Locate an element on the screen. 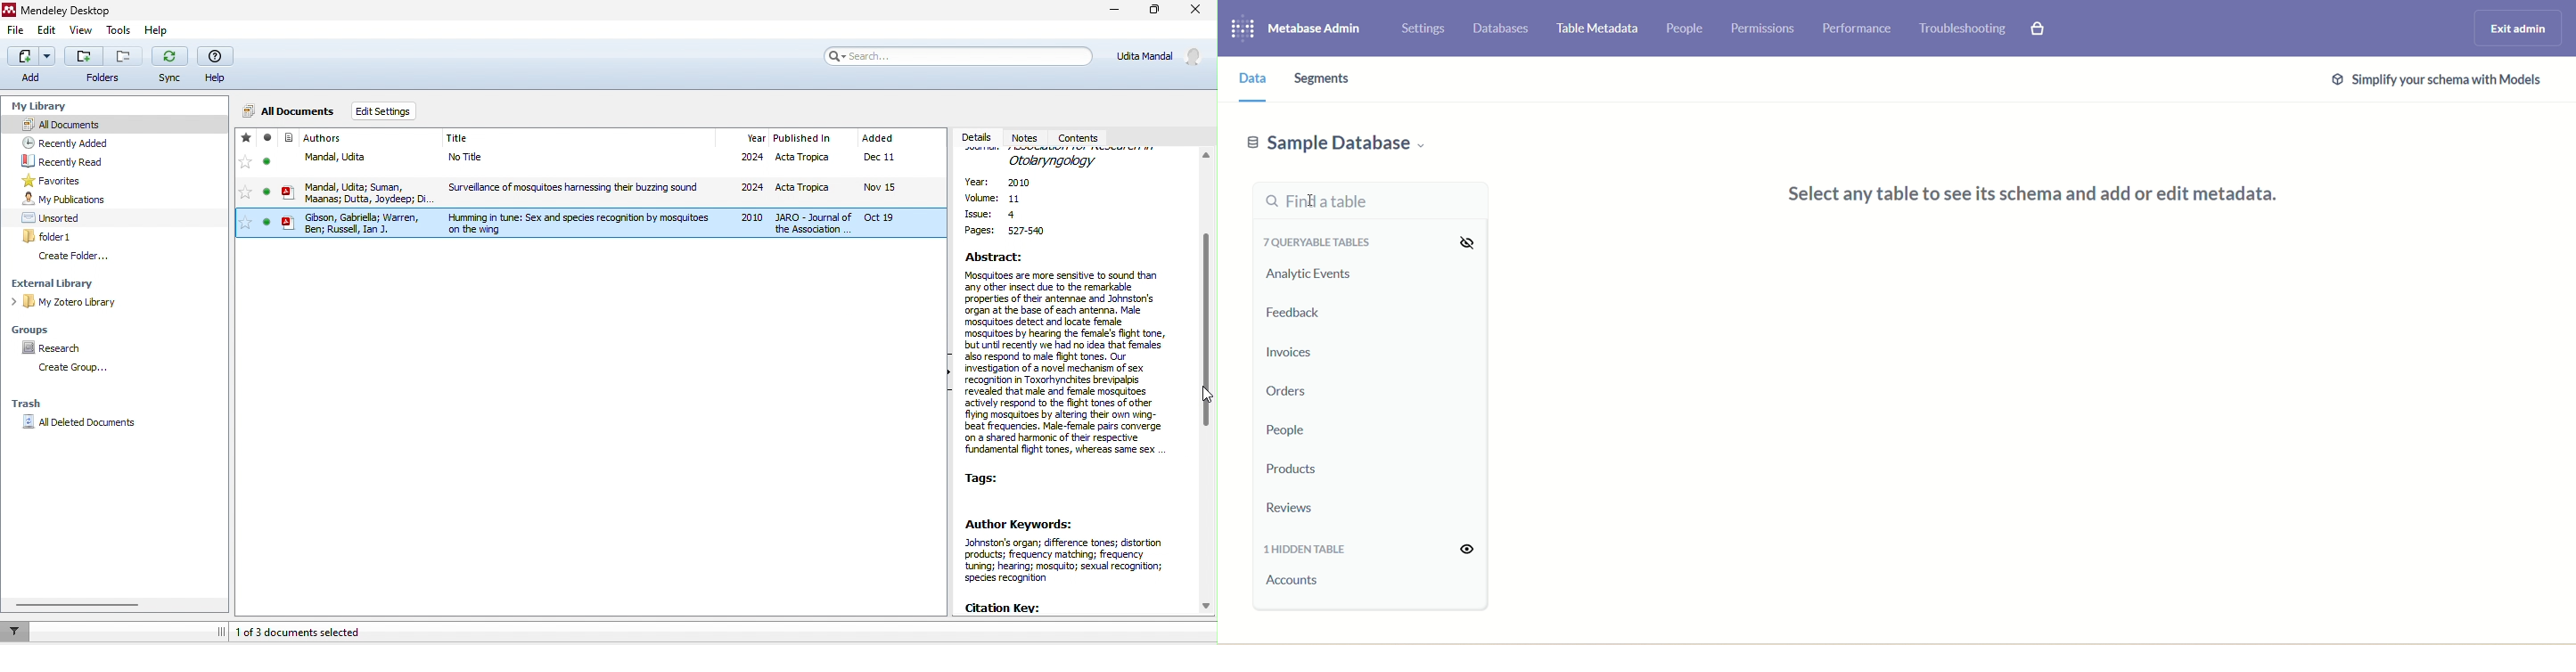  add is located at coordinates (29, 66).